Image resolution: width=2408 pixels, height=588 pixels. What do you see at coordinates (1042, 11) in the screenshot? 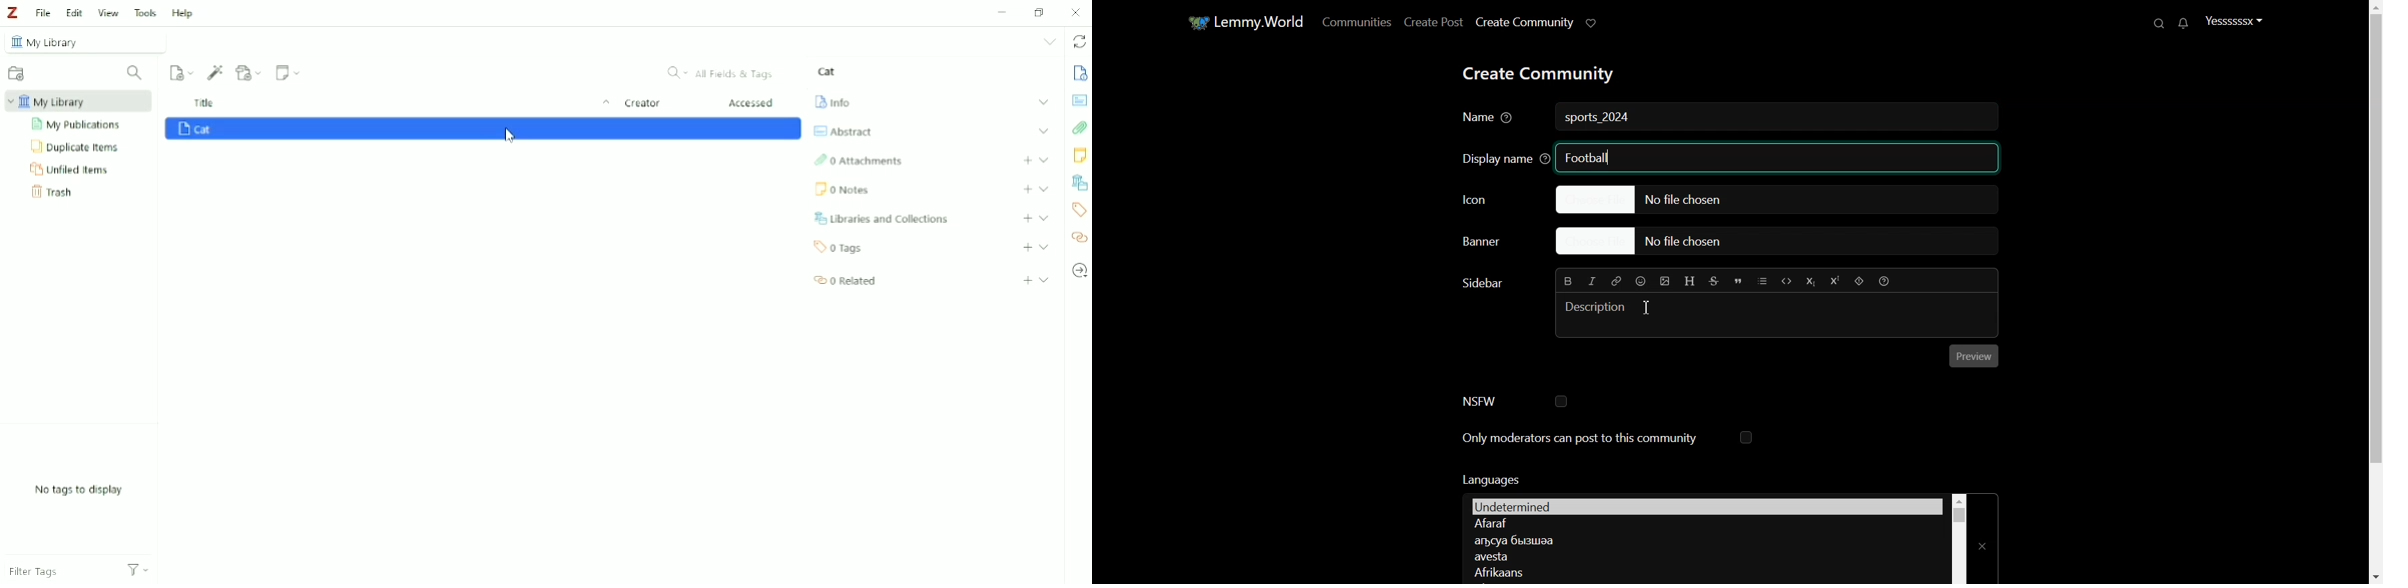
I see `Restore down` at bounding box center [1042, 11].